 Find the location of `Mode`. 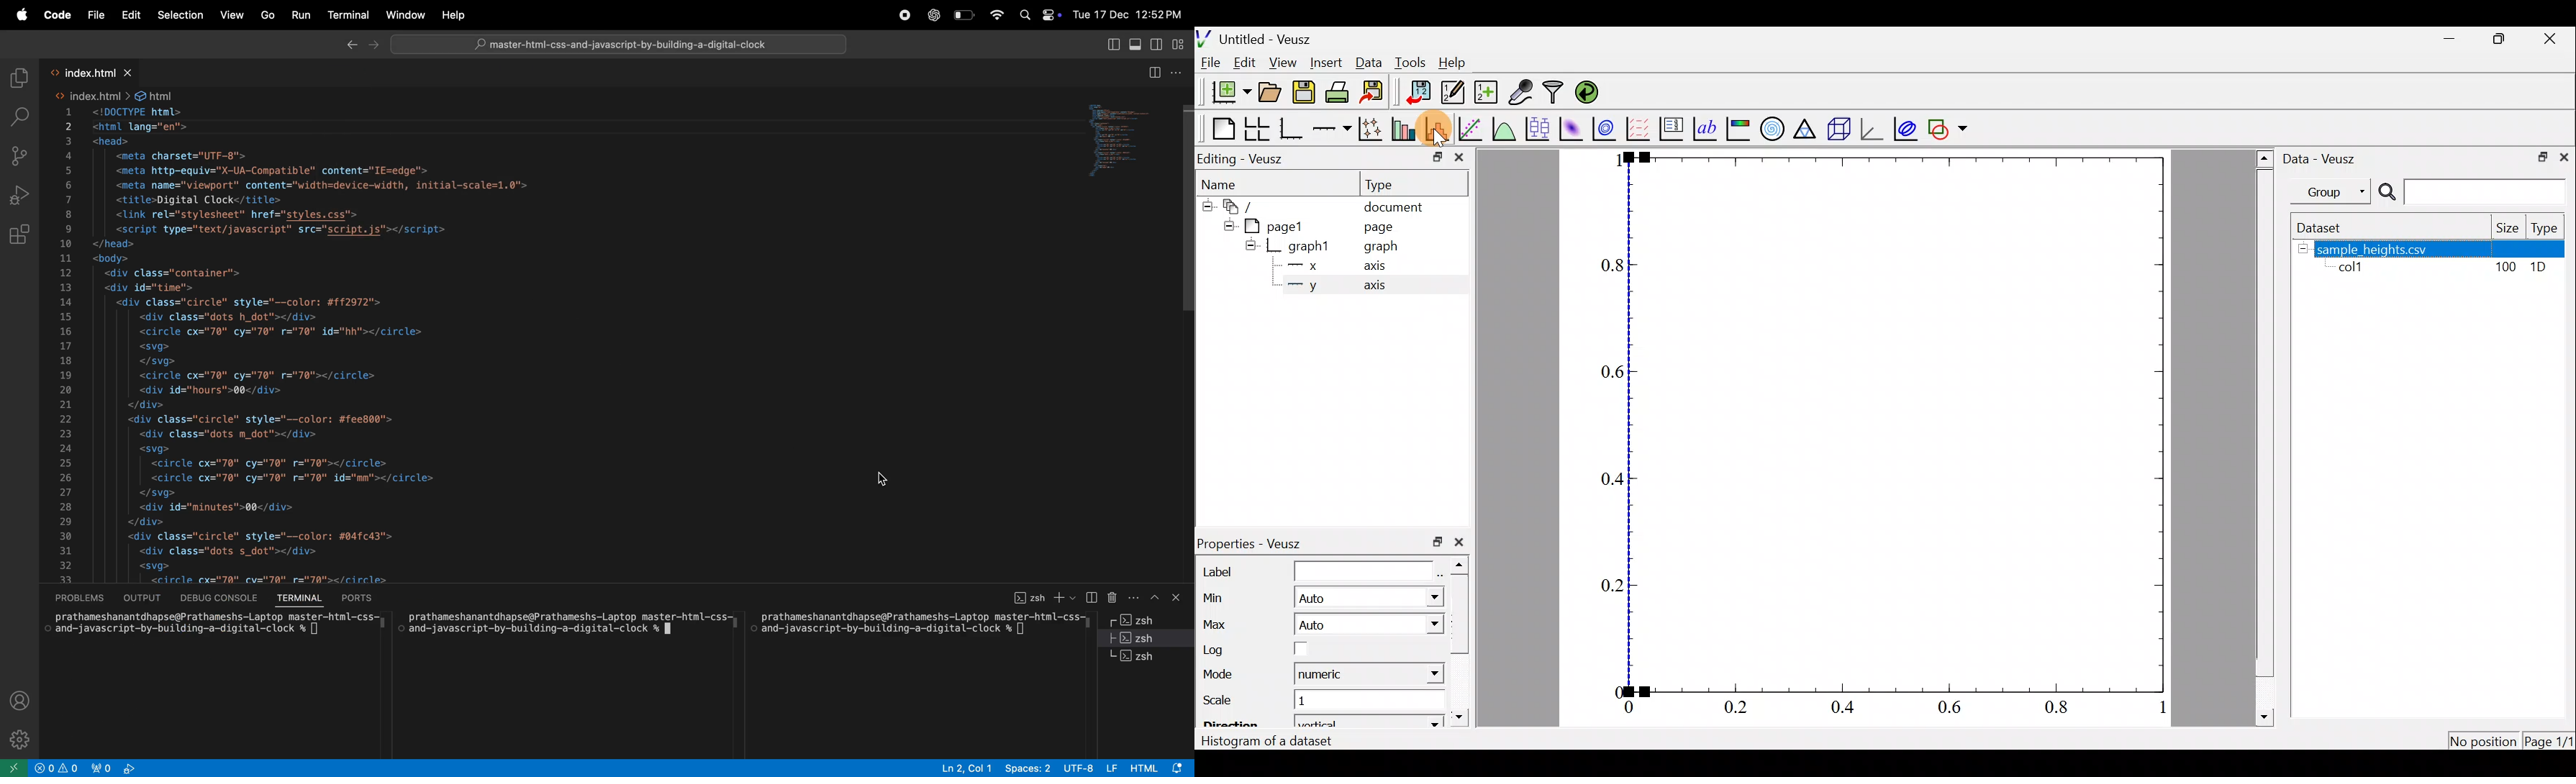

Mode is located at coordinates (1228, 675).